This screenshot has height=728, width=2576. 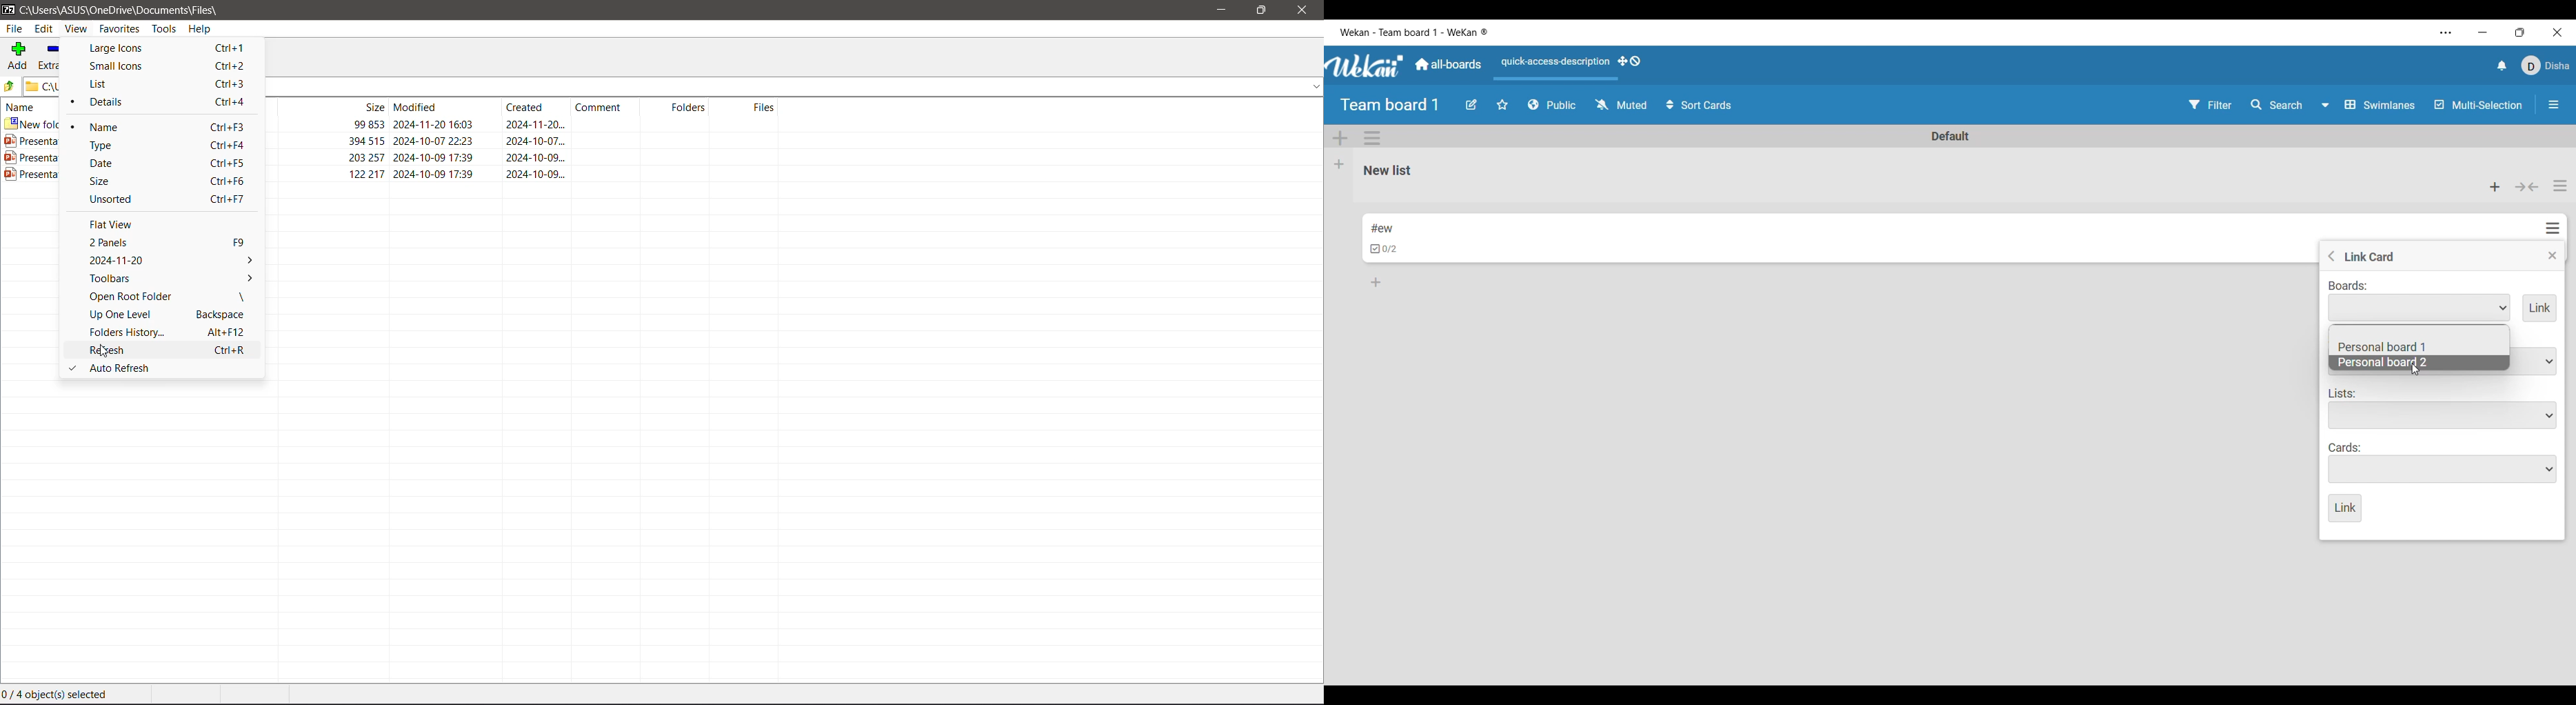 I want to click on Show interface in a smaller tab, so click(x=2520, y=33).